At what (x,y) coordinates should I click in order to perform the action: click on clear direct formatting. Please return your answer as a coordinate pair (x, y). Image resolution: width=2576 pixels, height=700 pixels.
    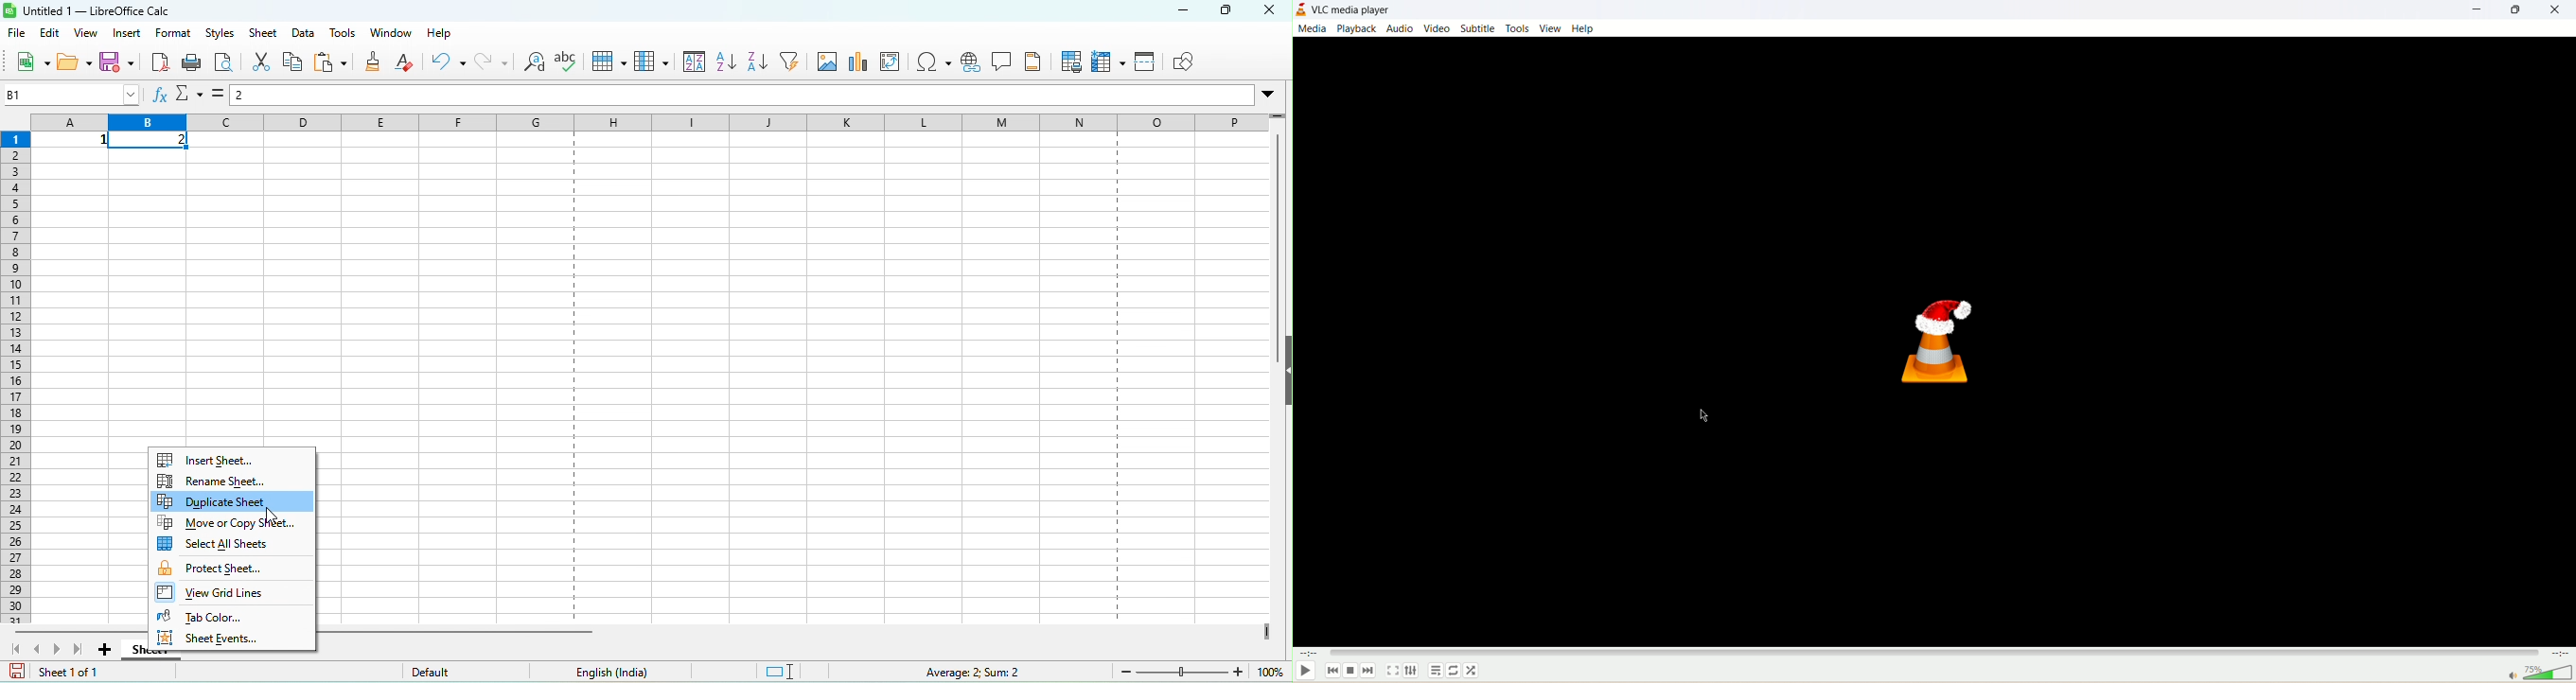
    Looking at the image, I should click on (409, 61).